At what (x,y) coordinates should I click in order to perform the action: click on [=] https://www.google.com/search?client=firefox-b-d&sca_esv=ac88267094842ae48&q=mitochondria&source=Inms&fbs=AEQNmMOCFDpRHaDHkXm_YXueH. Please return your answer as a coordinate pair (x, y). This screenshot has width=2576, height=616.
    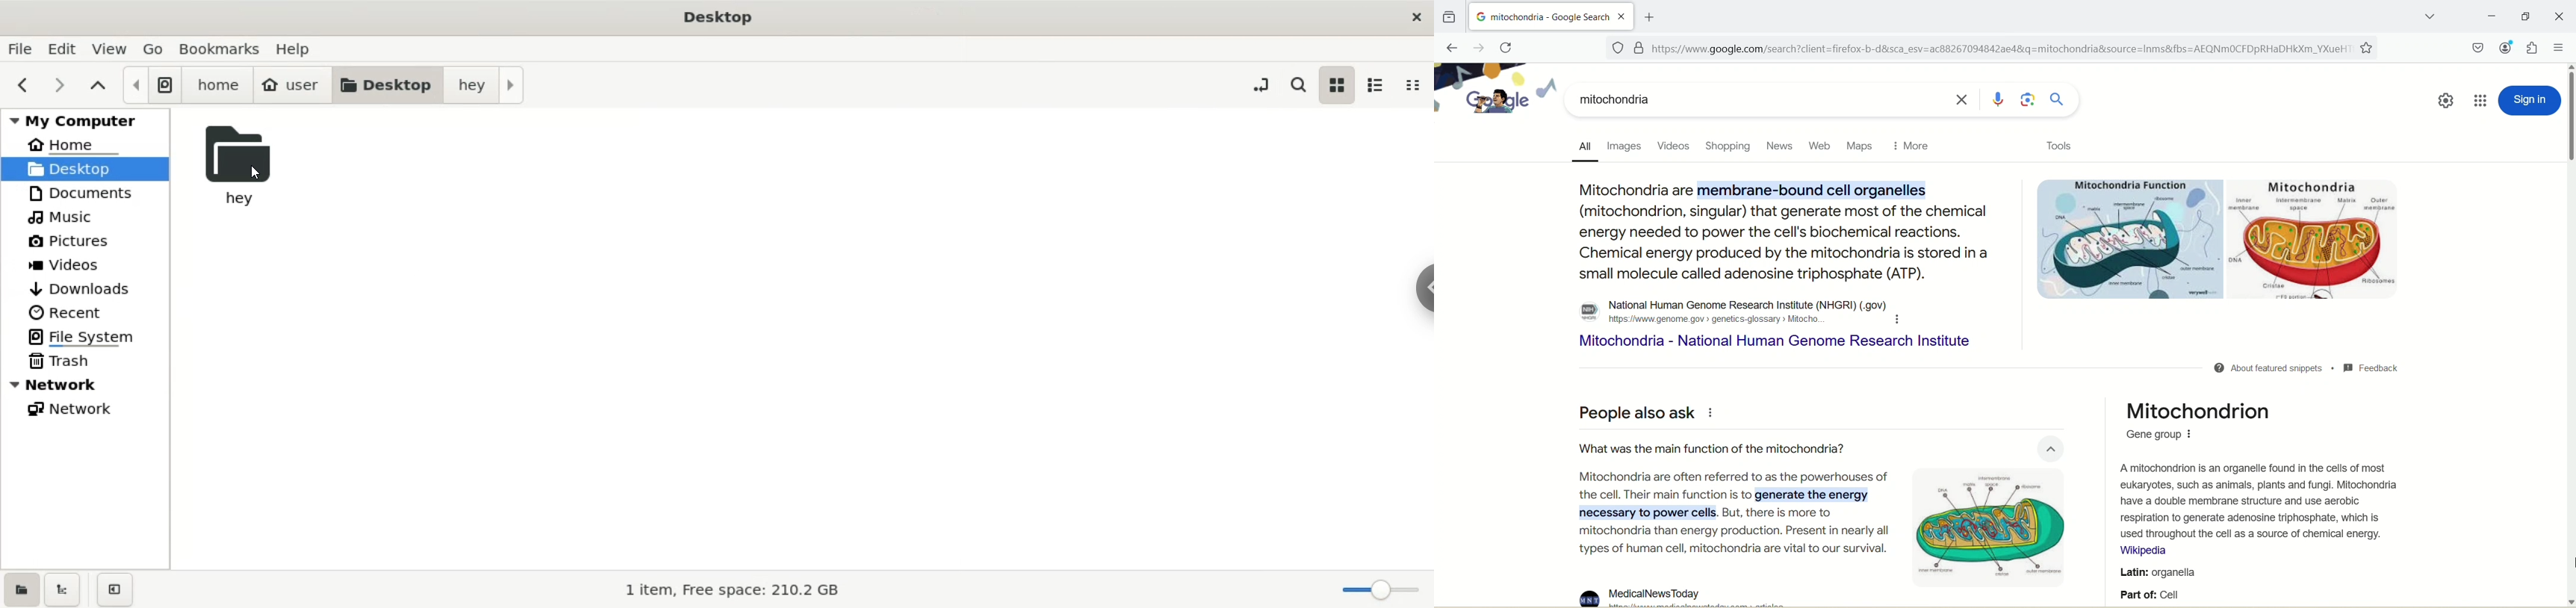
    Looking at the image, I should click on (1982, 49).